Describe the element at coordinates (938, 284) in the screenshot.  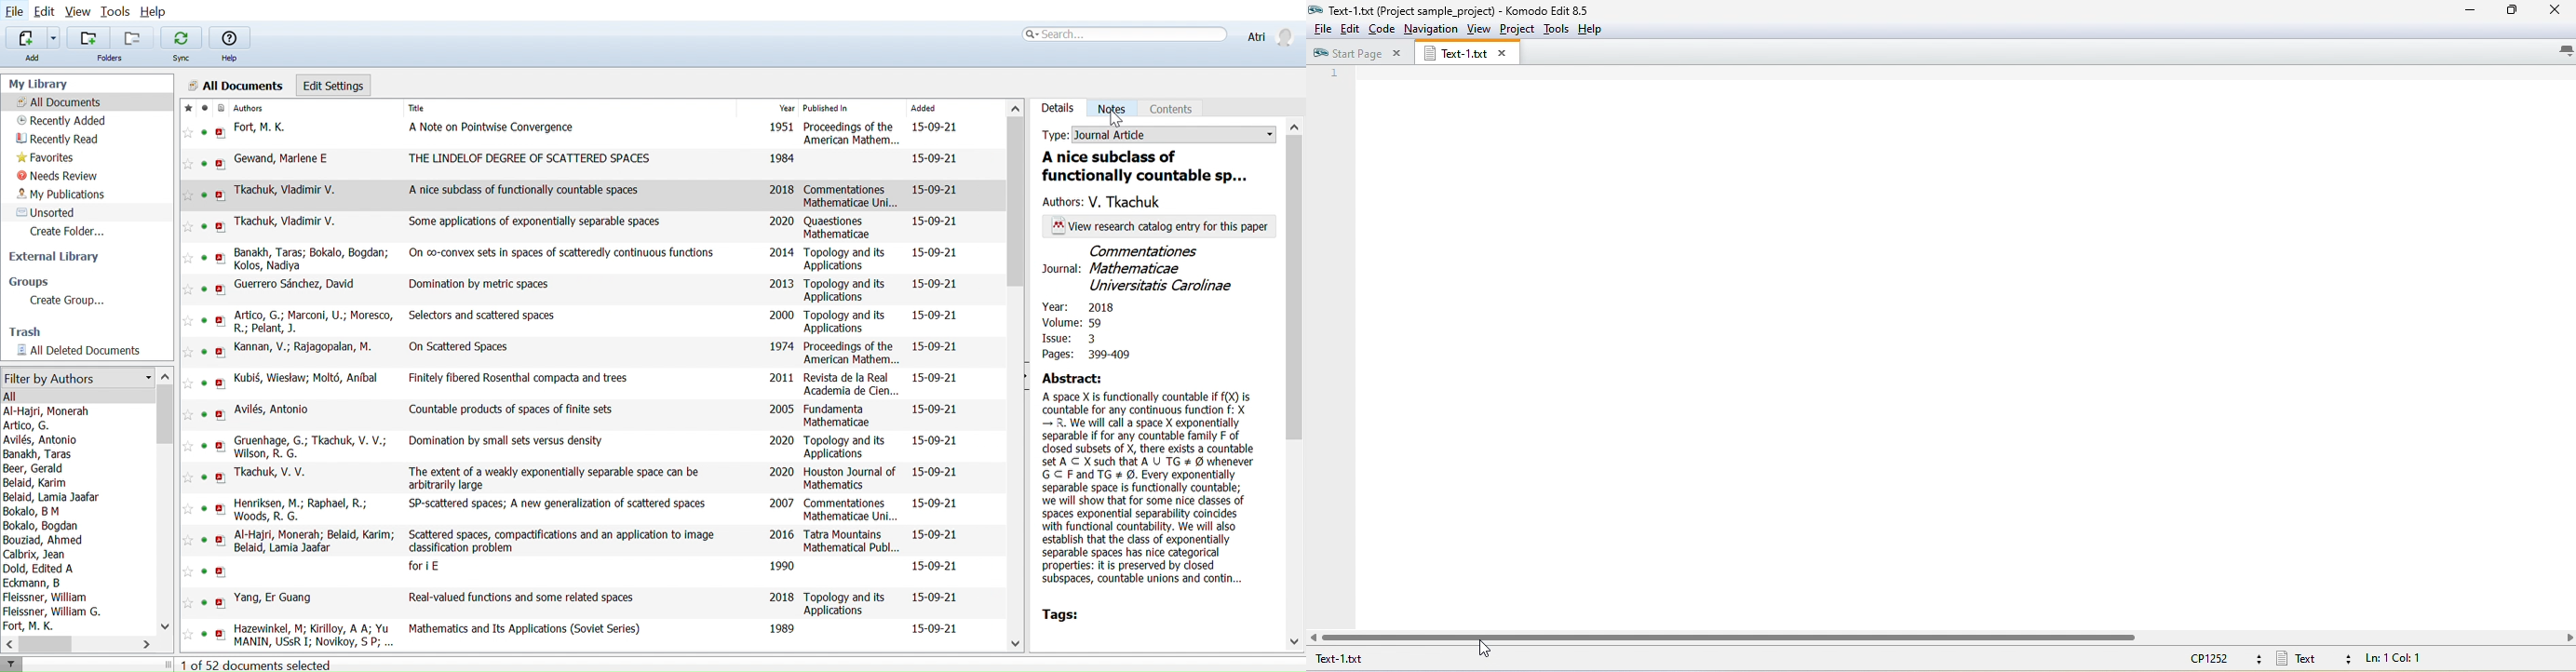
I see `15-09-21` at that location.